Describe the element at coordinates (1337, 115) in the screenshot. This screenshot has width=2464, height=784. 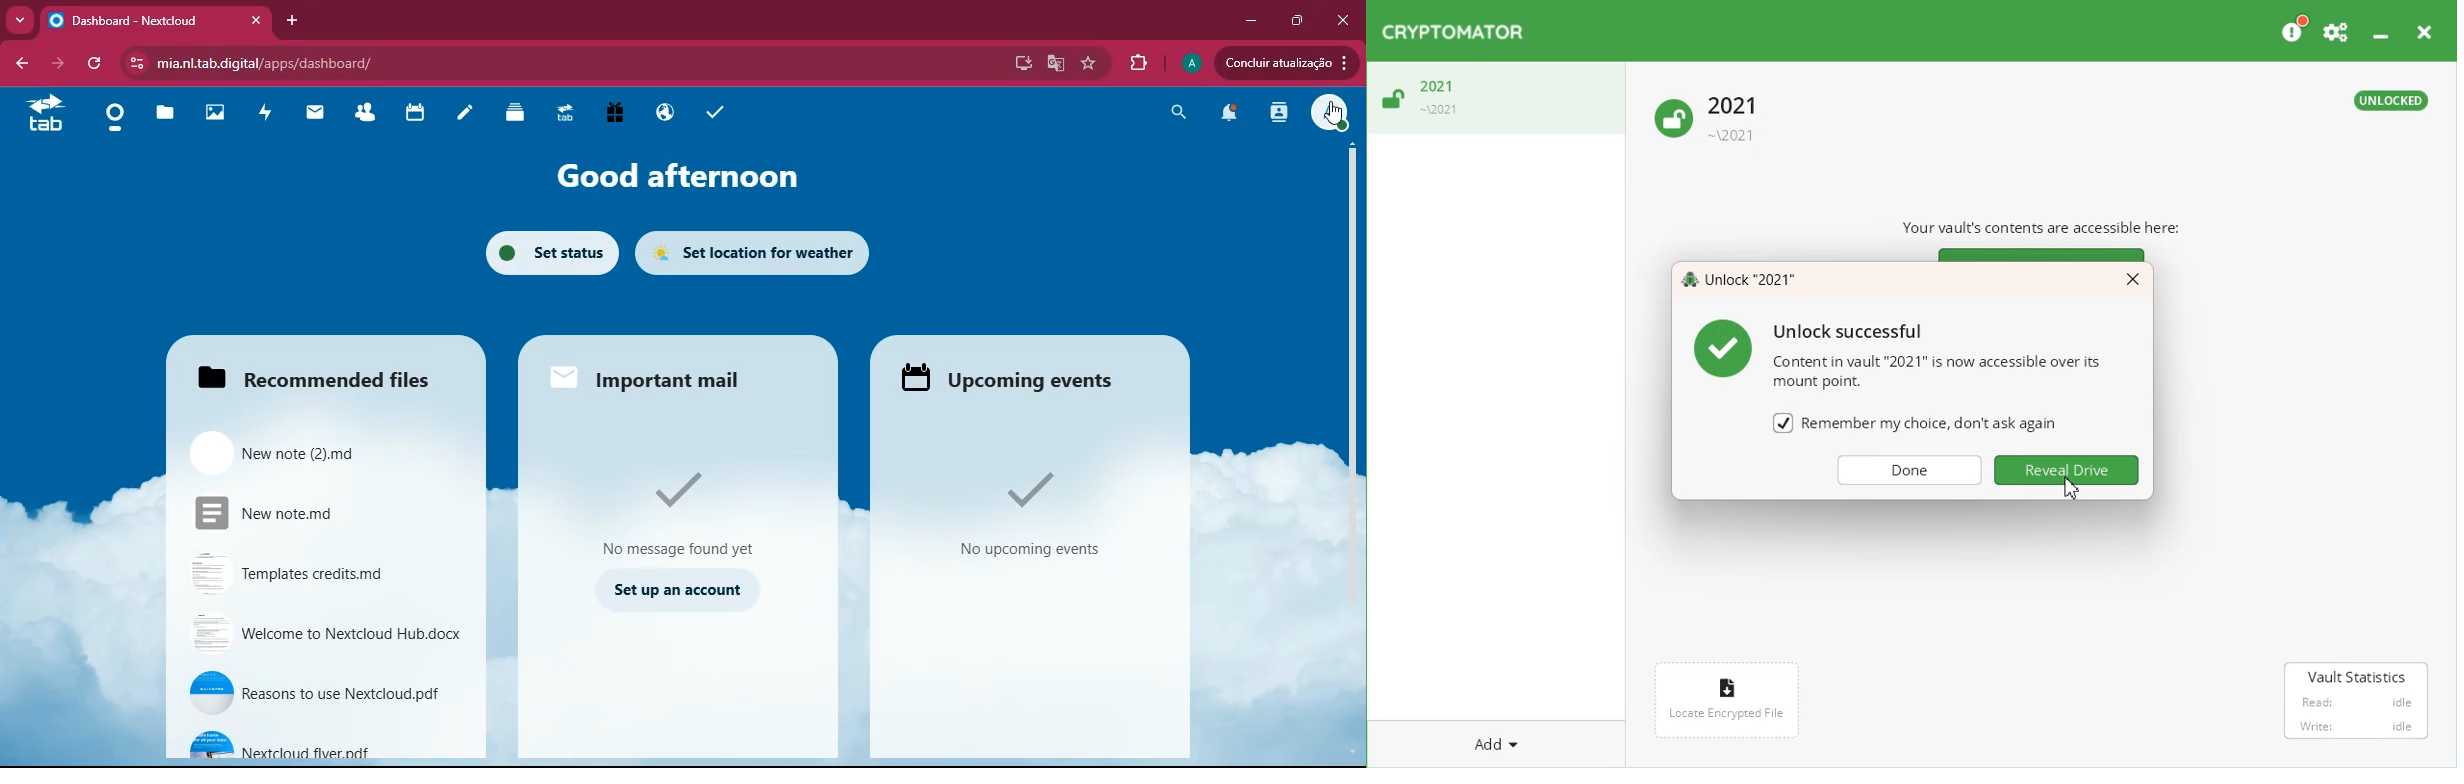
I see `cursor` at that location.